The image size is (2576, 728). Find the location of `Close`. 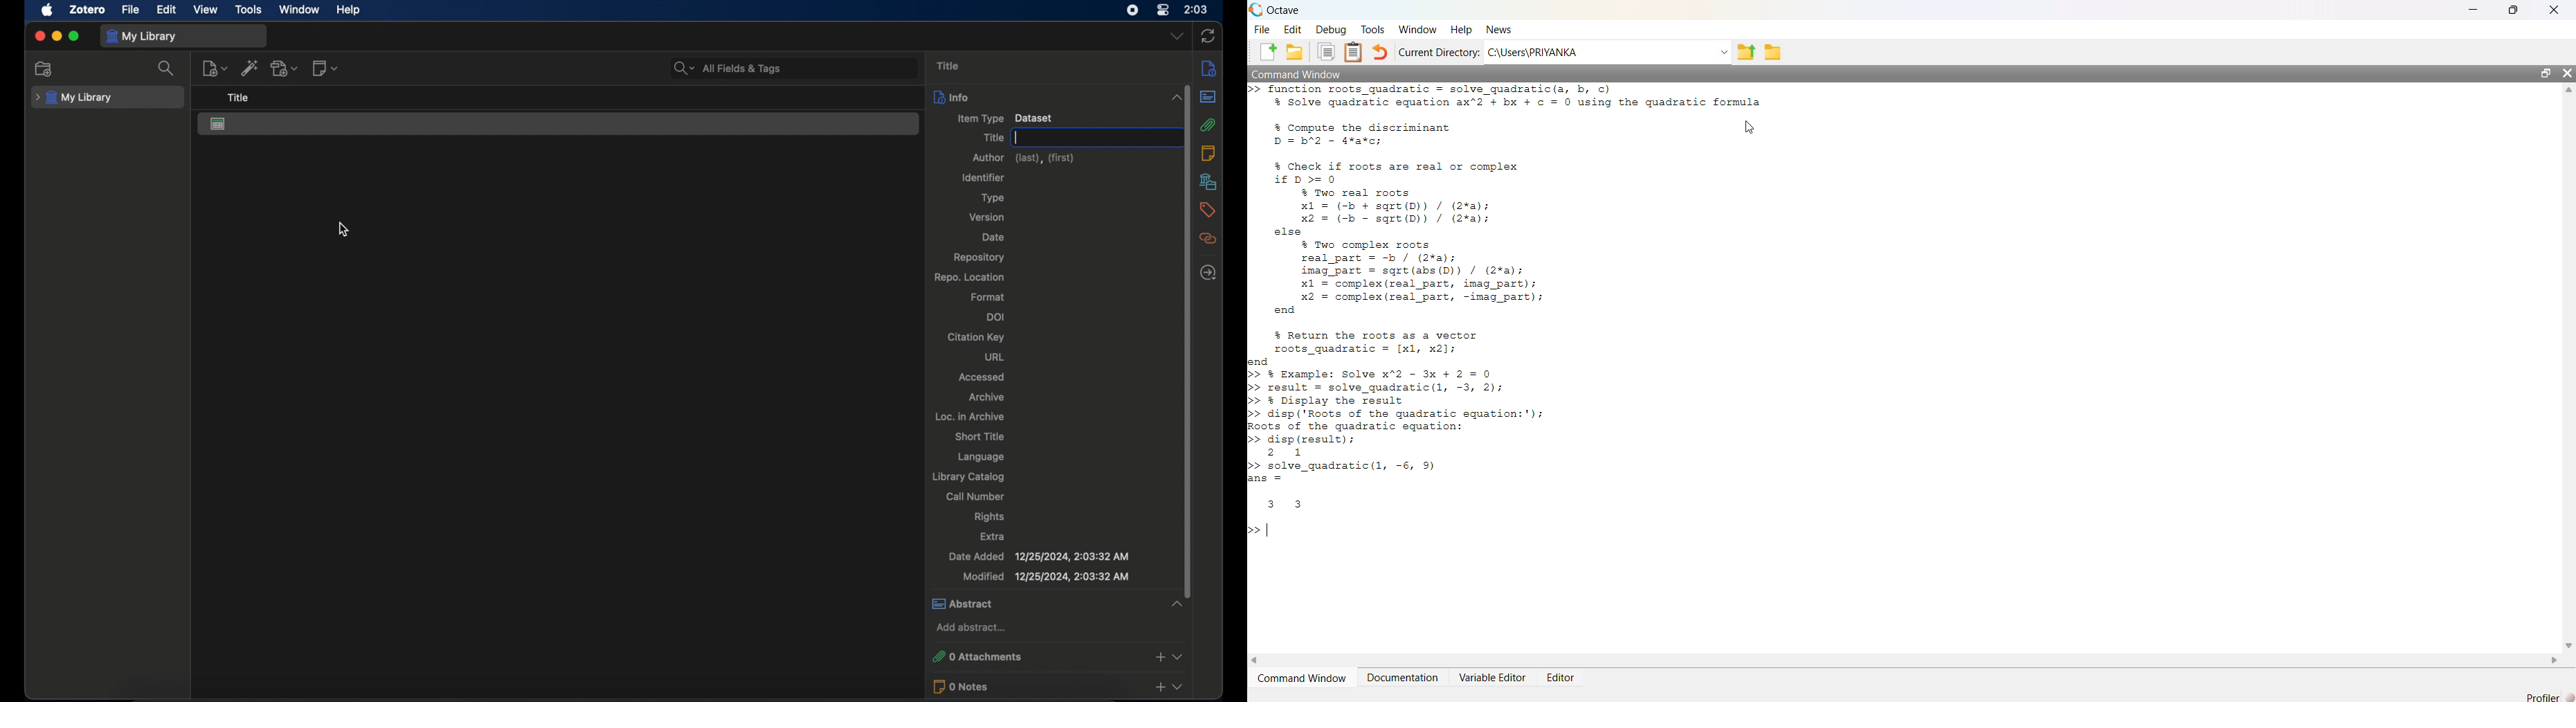

Close is located at coordinates (2554, 10).